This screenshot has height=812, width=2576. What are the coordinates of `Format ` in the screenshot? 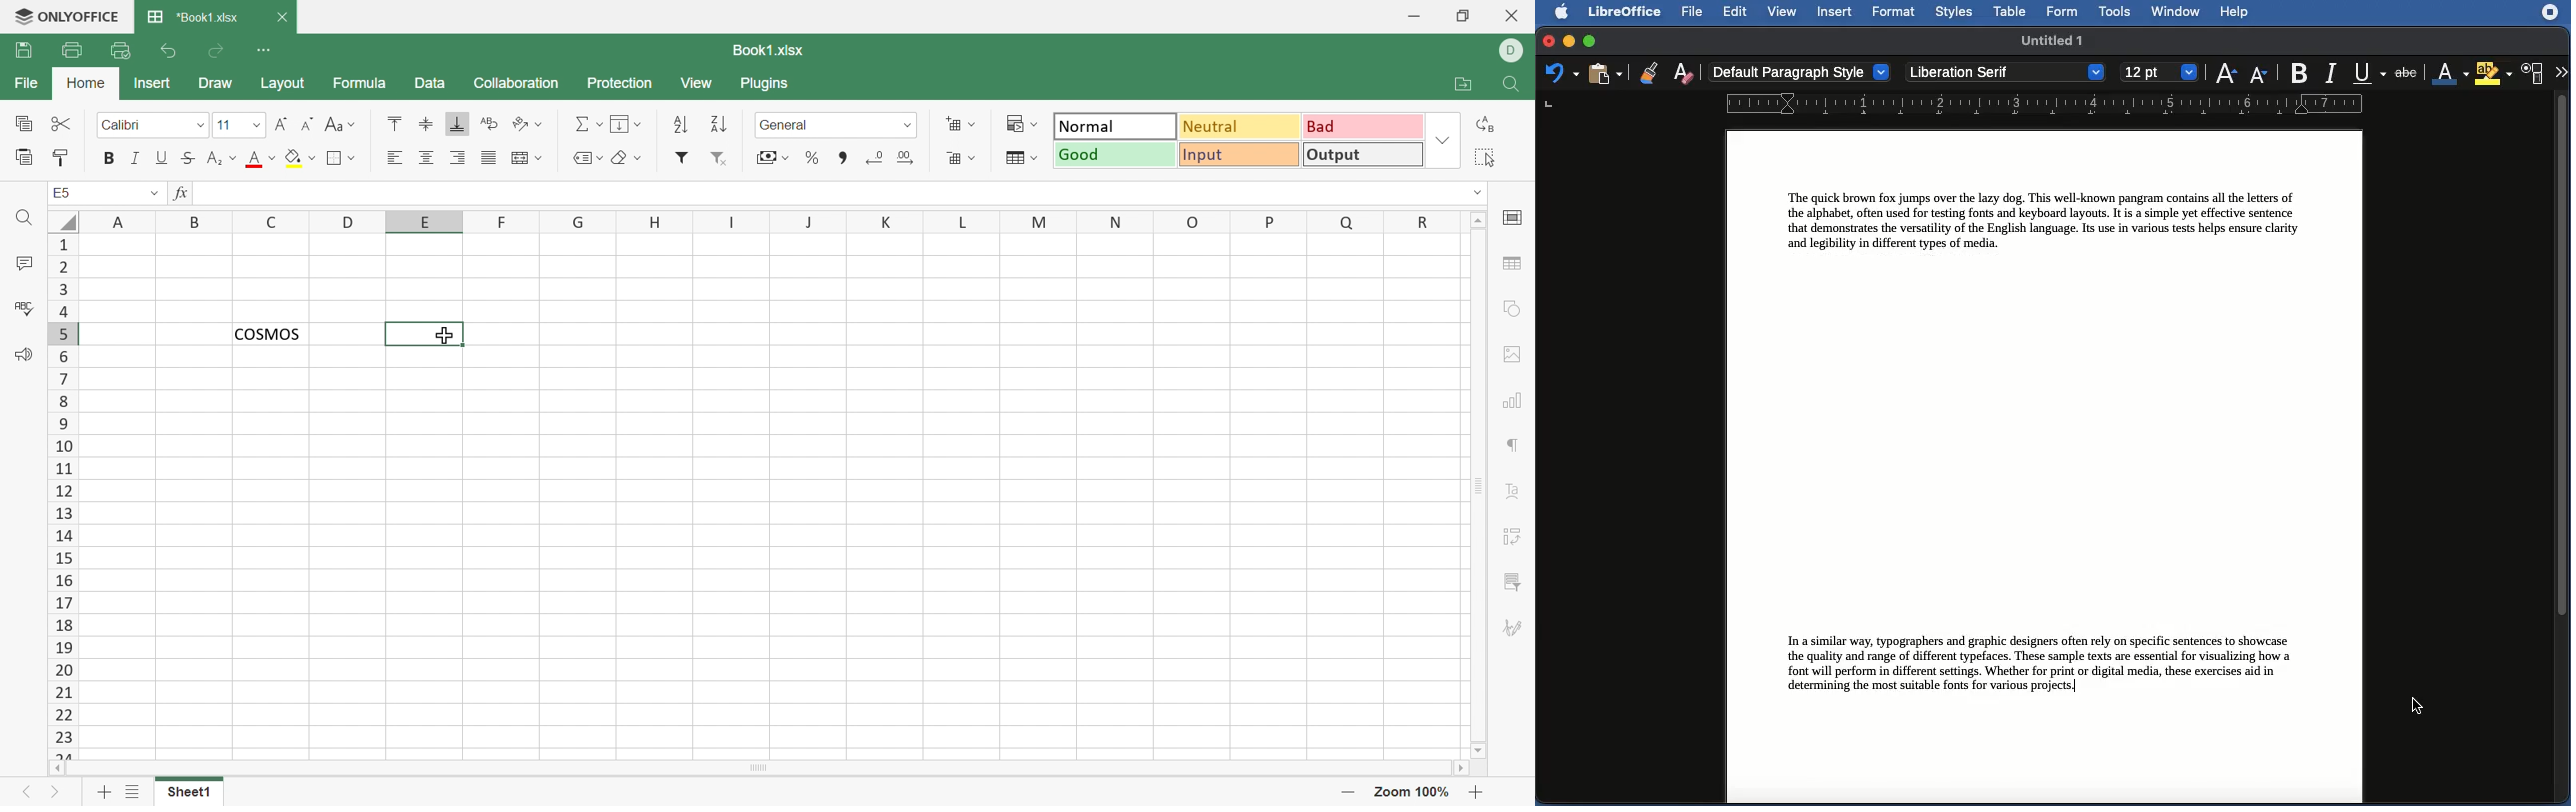 It's located at (1893, 12).